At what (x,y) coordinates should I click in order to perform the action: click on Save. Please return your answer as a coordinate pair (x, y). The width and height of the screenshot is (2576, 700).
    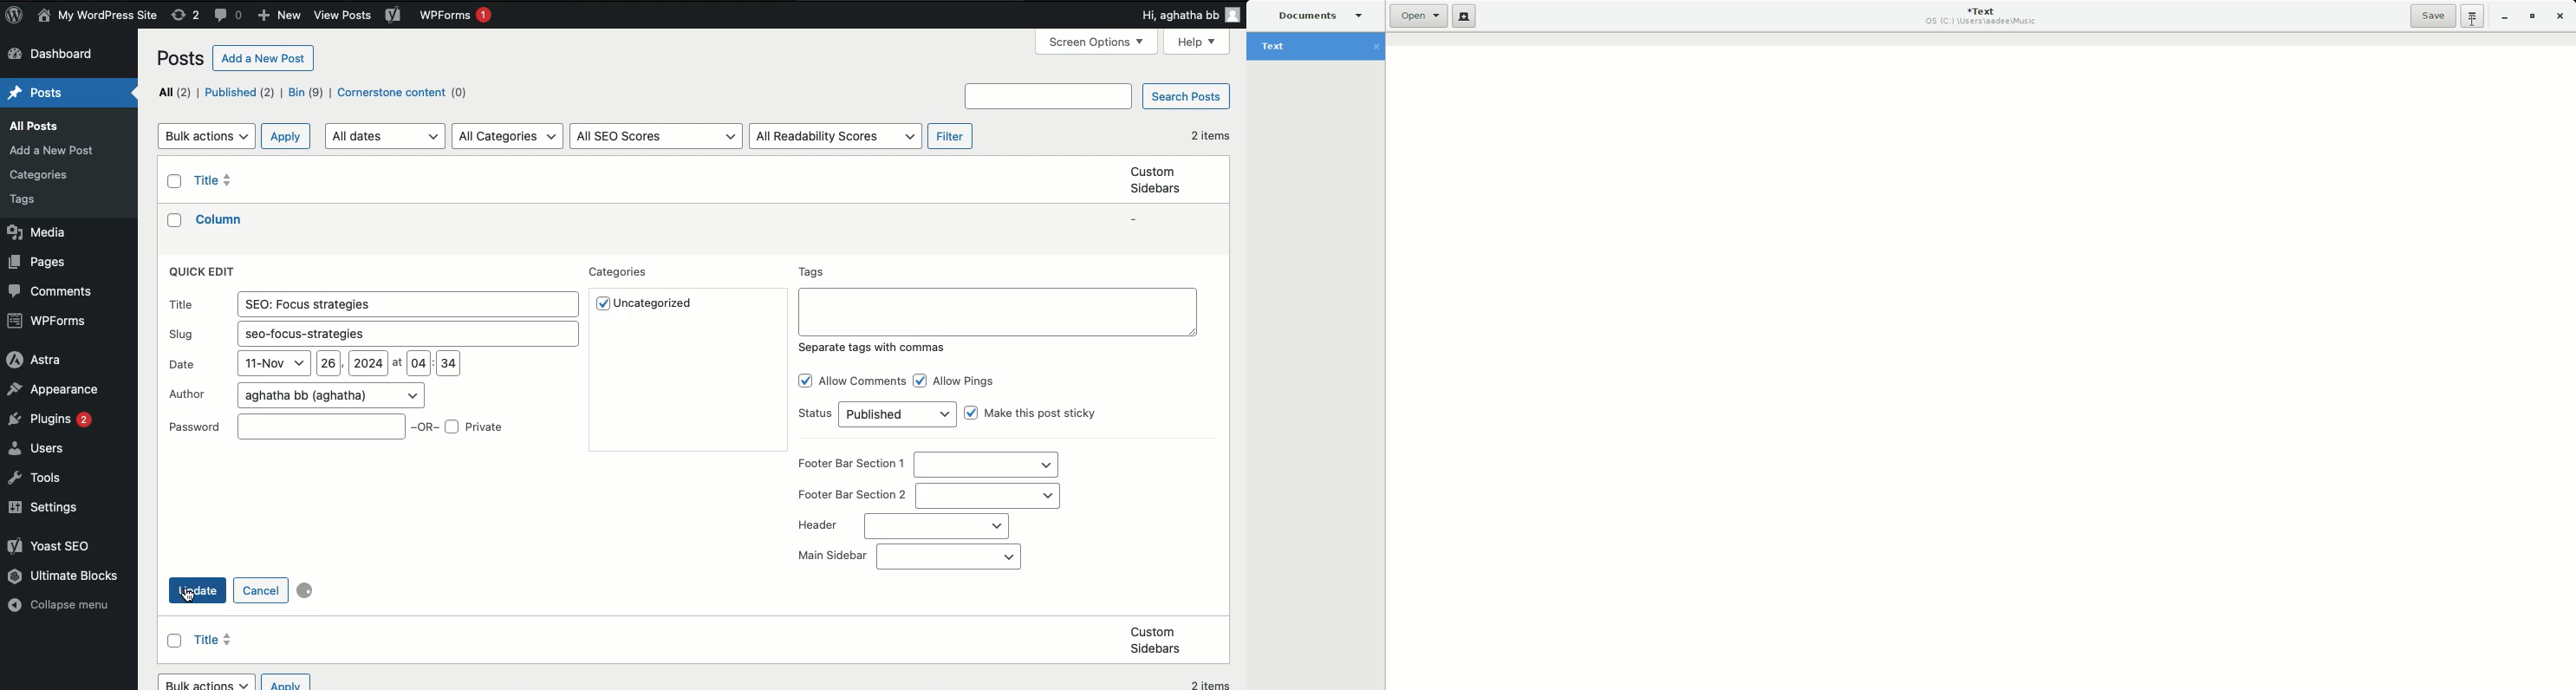
    Looking at the image, I should click on (2433, 16).